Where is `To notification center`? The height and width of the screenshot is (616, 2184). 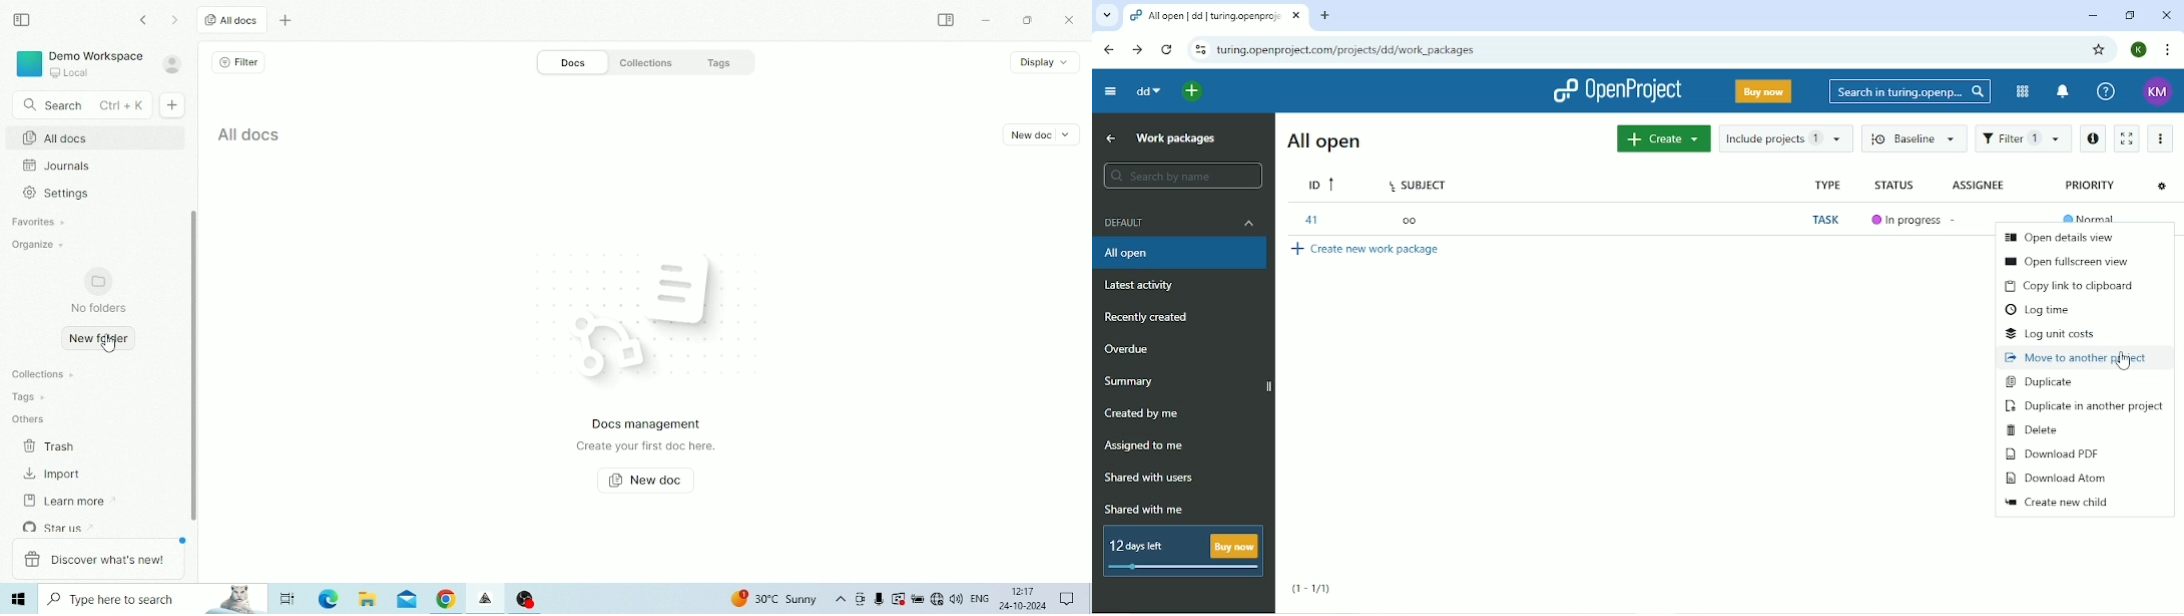
To notification center is located at coordinates (2060, 91).